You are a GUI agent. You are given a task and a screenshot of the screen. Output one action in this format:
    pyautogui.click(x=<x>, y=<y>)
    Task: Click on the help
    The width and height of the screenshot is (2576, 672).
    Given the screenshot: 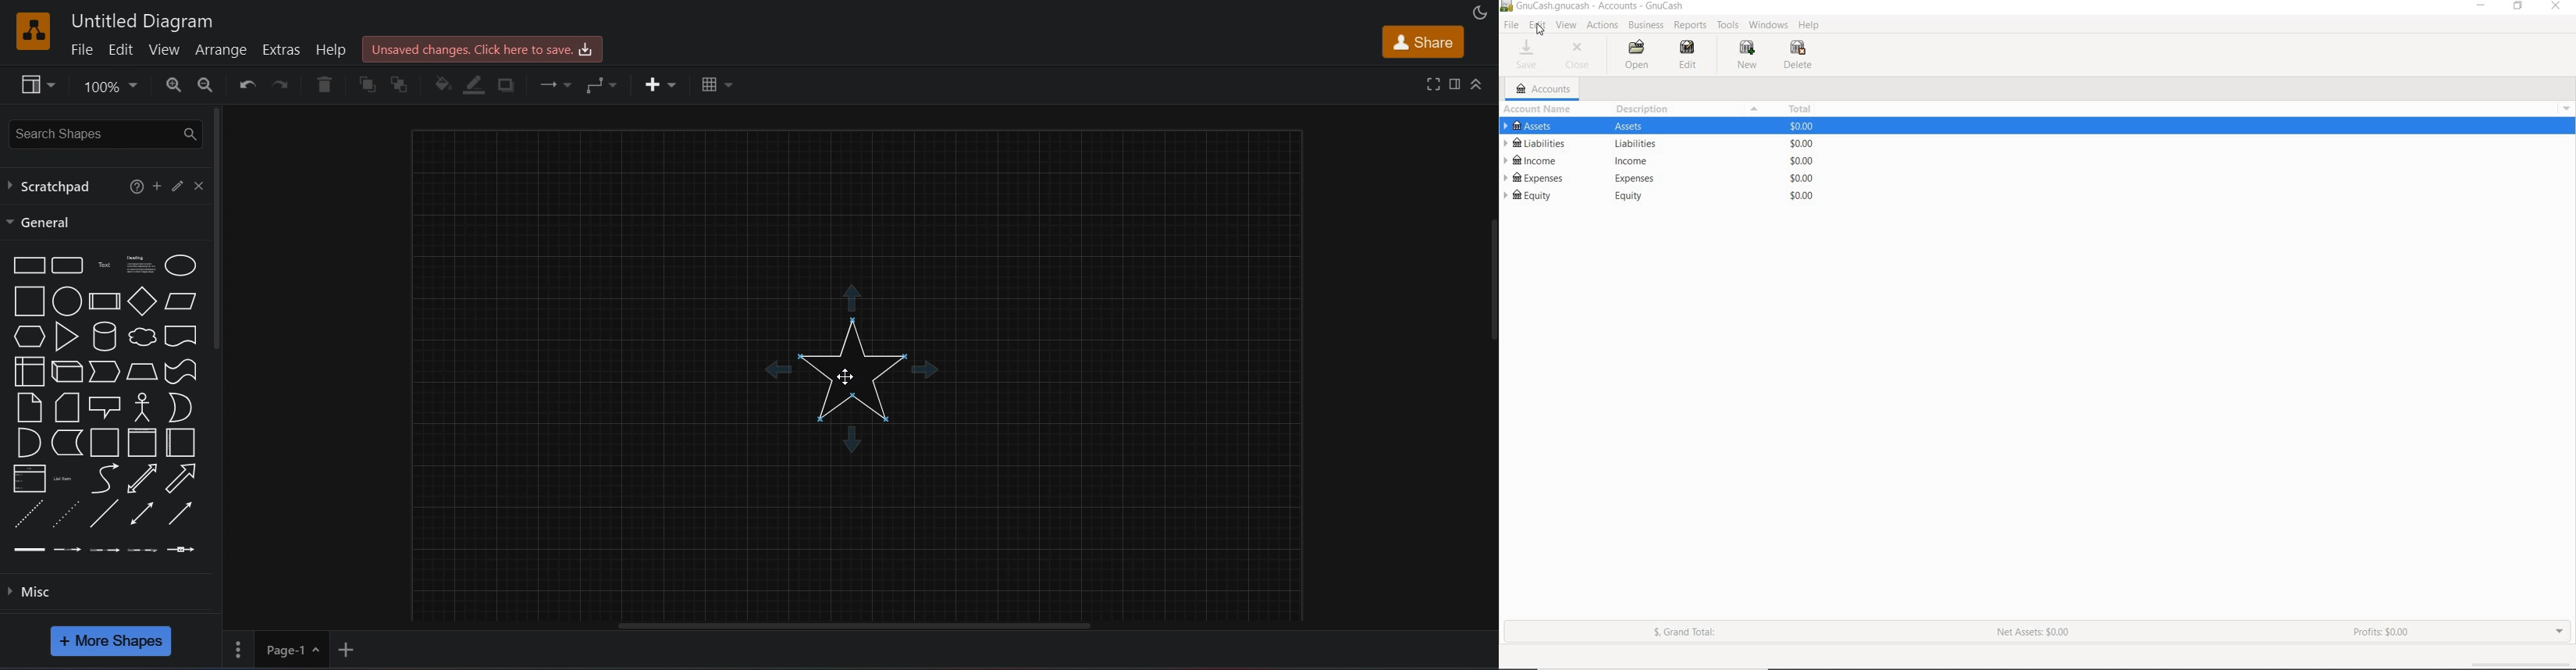 What is the action you would take?
    pyautogui.click(x=133, y=187)
    